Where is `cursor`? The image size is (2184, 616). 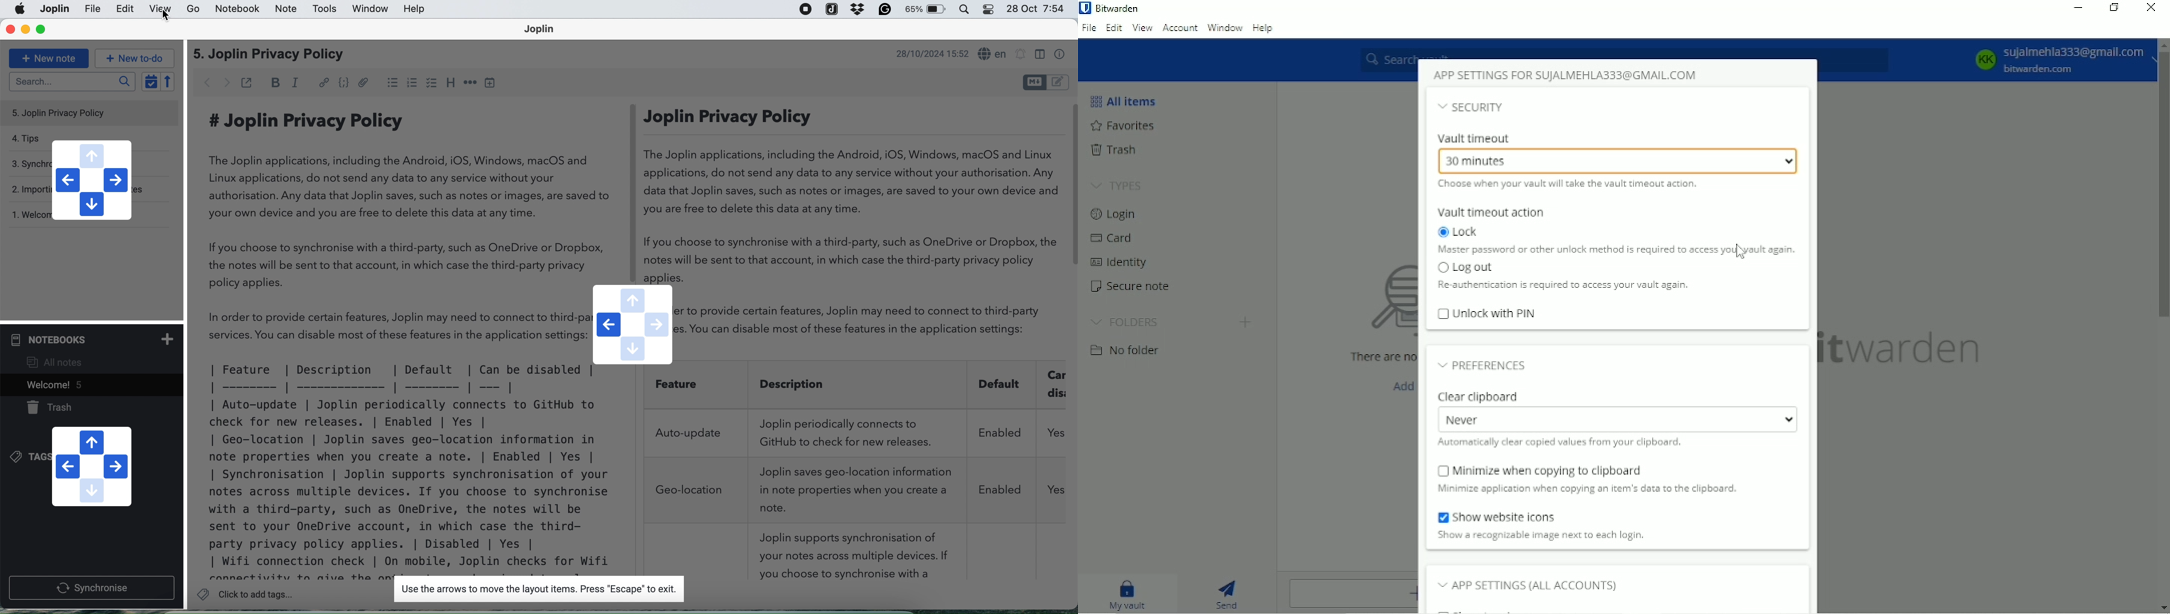
cursor is located at coordinates (167, 16).